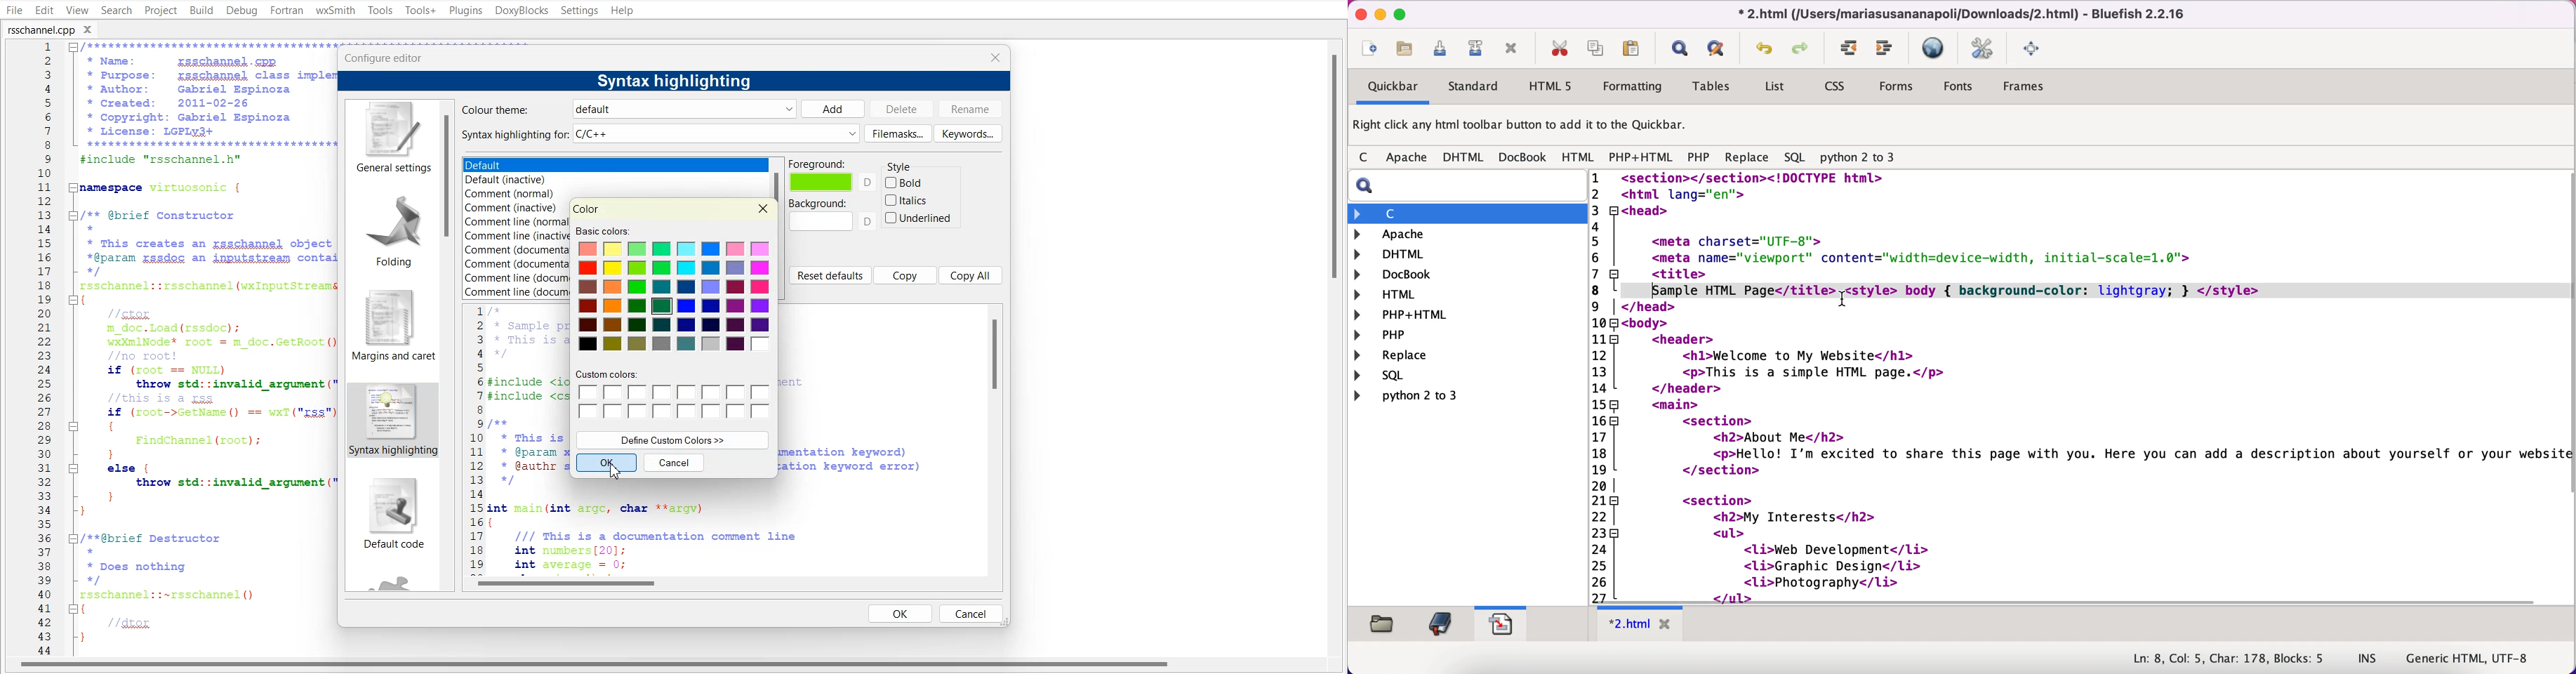 The image size is (2576, 700). Describe the element at coordinates (733, 583) in the screenshot. I see `Horizontal scroll bar` at that location.